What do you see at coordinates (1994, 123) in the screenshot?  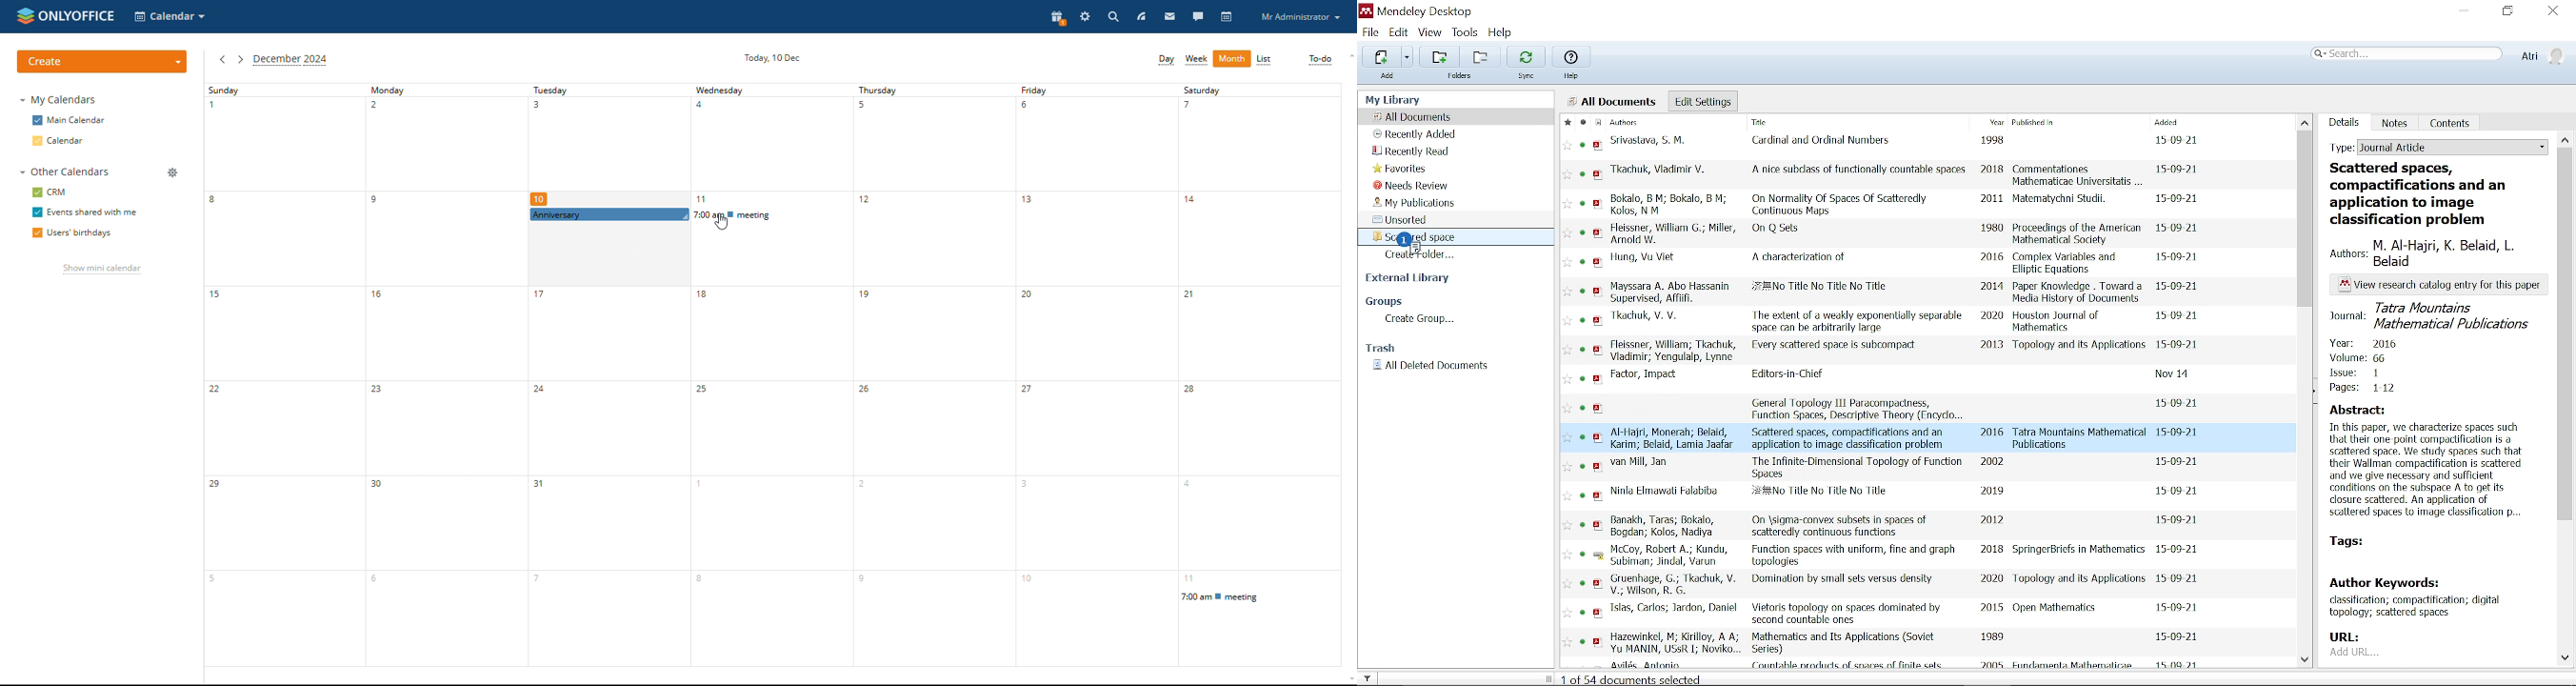 I see `Year` at bounding box center [1994, 123].